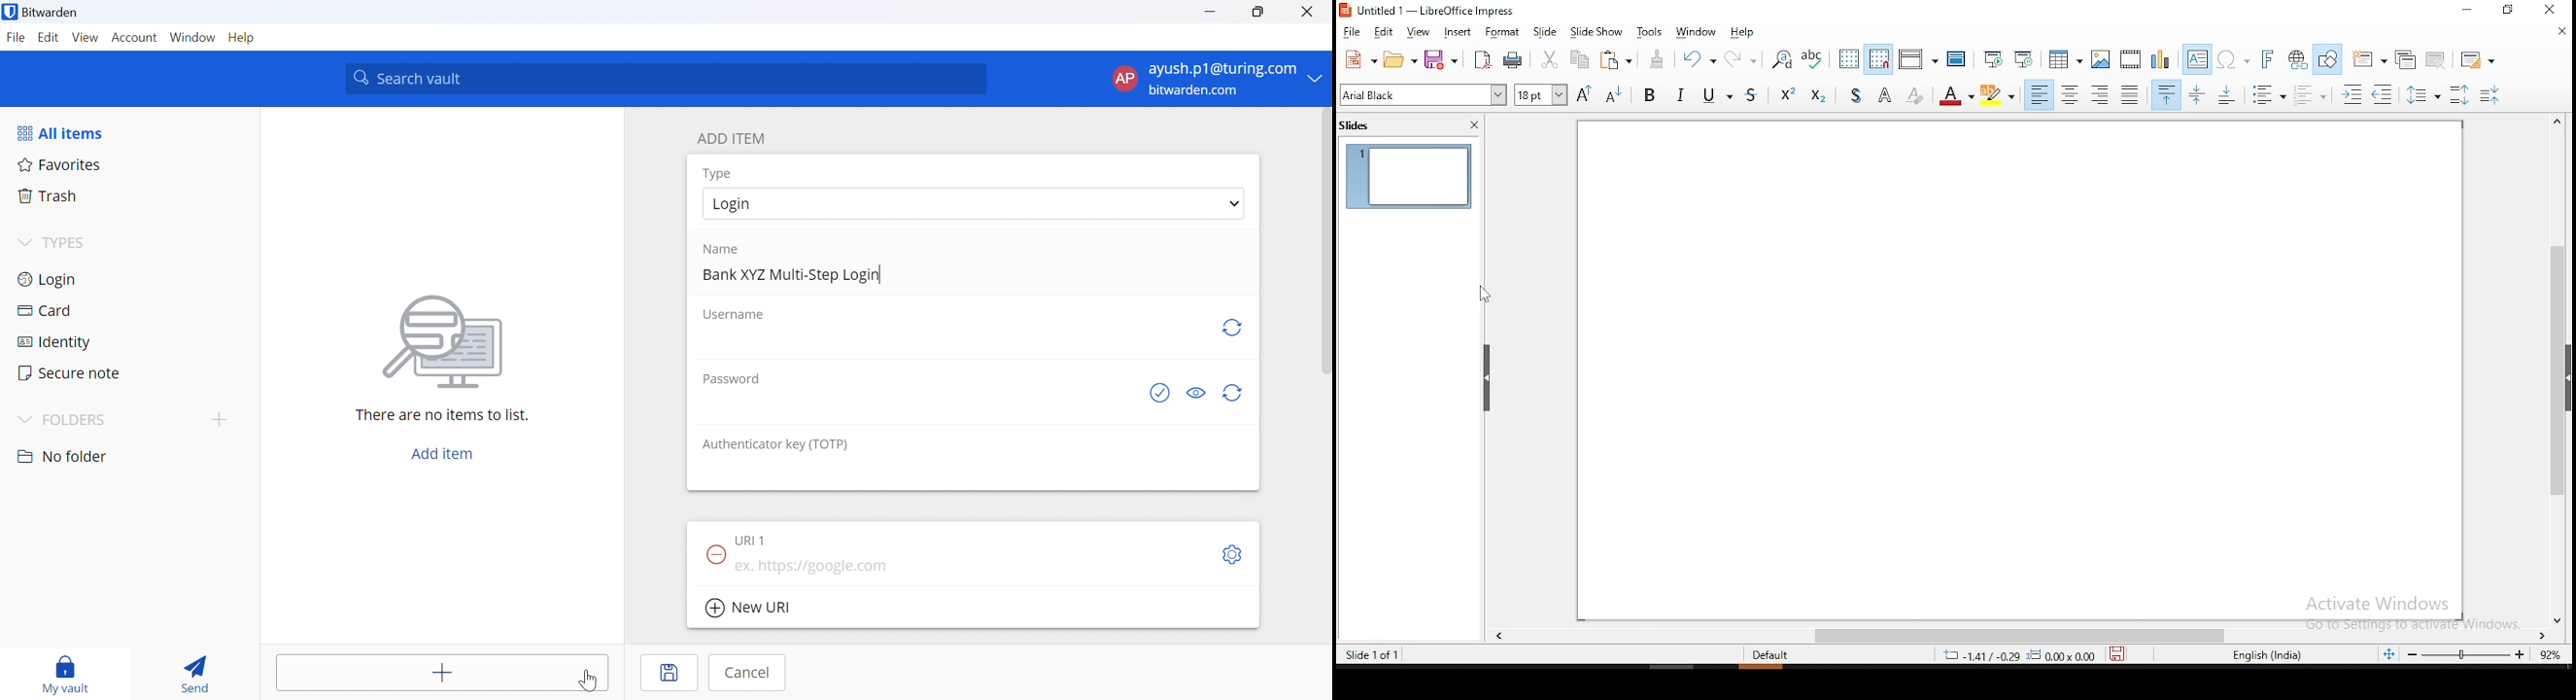 The image size is (2576, 700). Describe the element at coordinates (60, 164) in the screenshot. I see `Favorites` at that location.